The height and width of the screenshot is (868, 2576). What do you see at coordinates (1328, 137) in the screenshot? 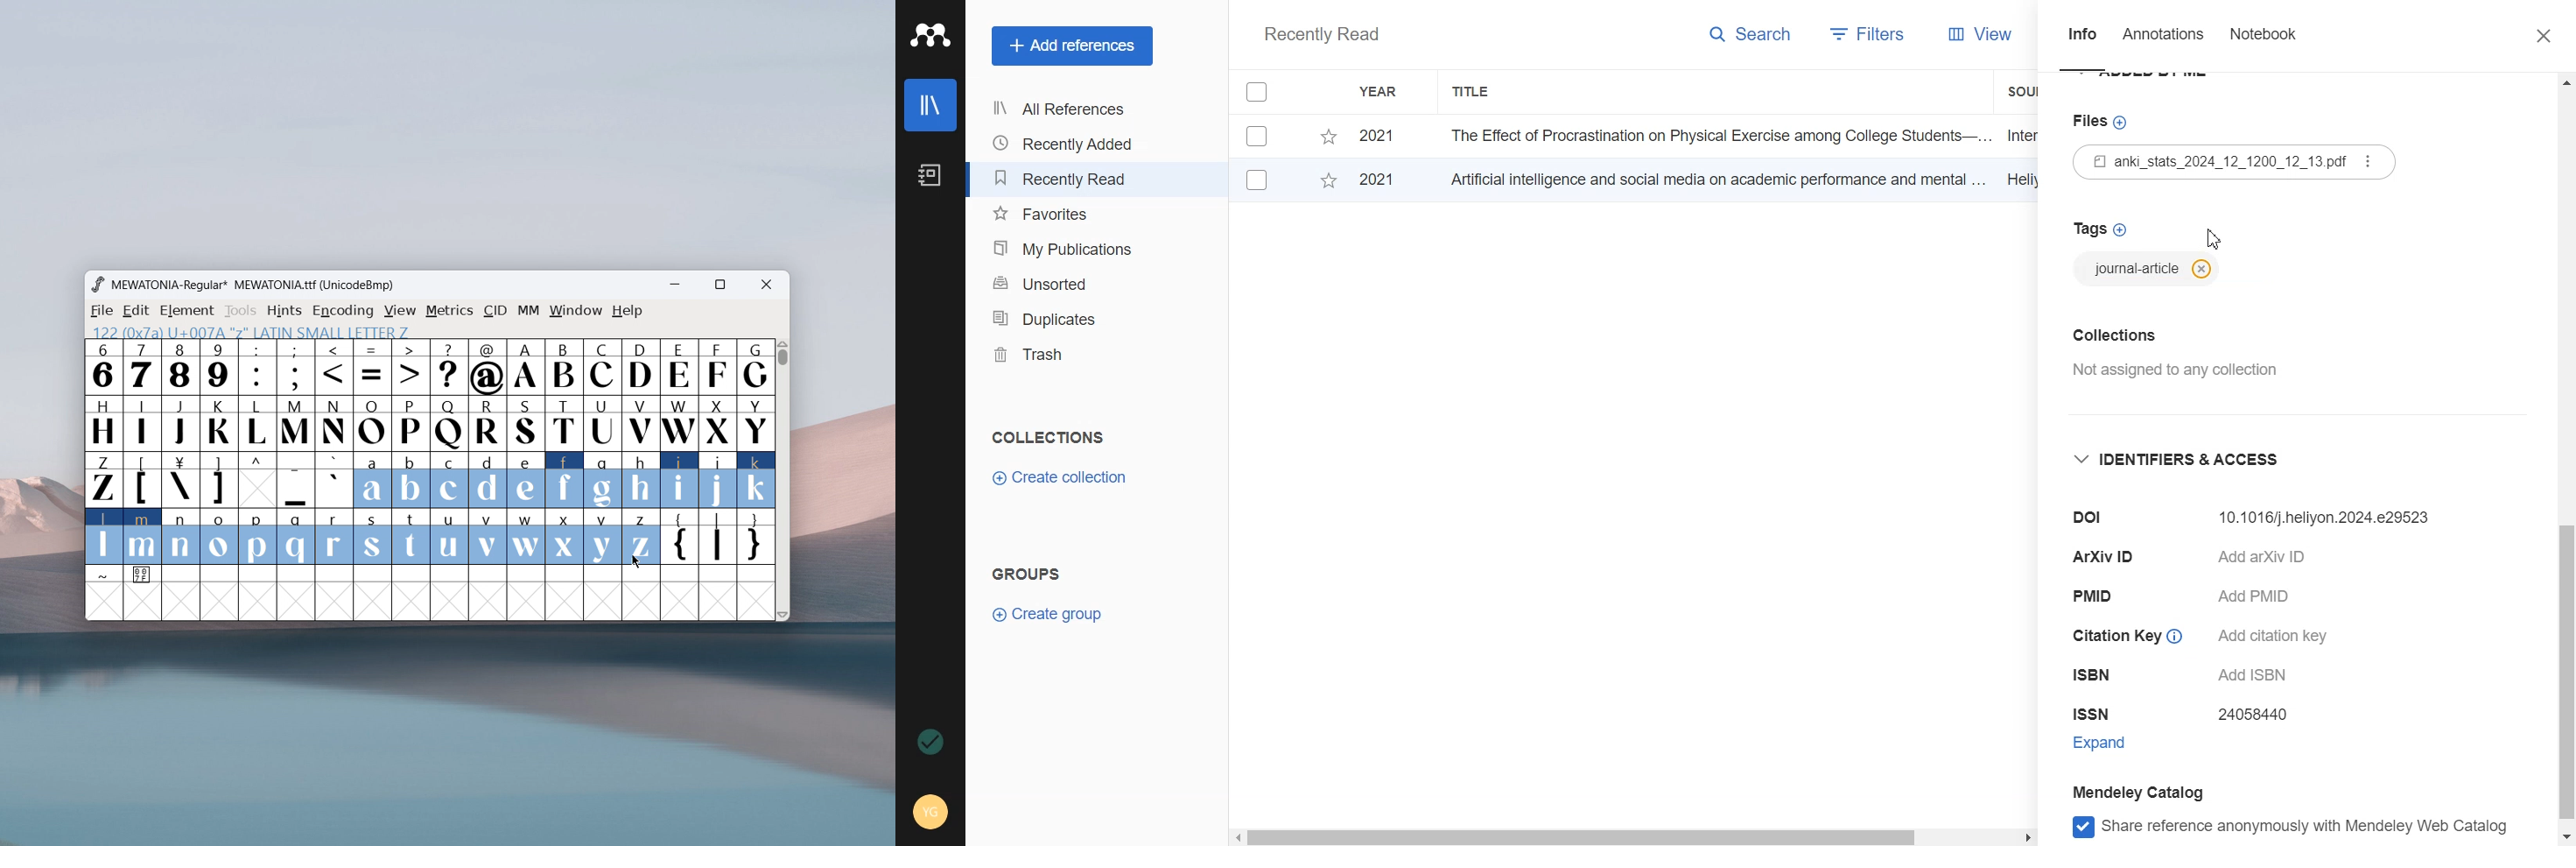
I see `Starred` at bounding box center [1328, 137].